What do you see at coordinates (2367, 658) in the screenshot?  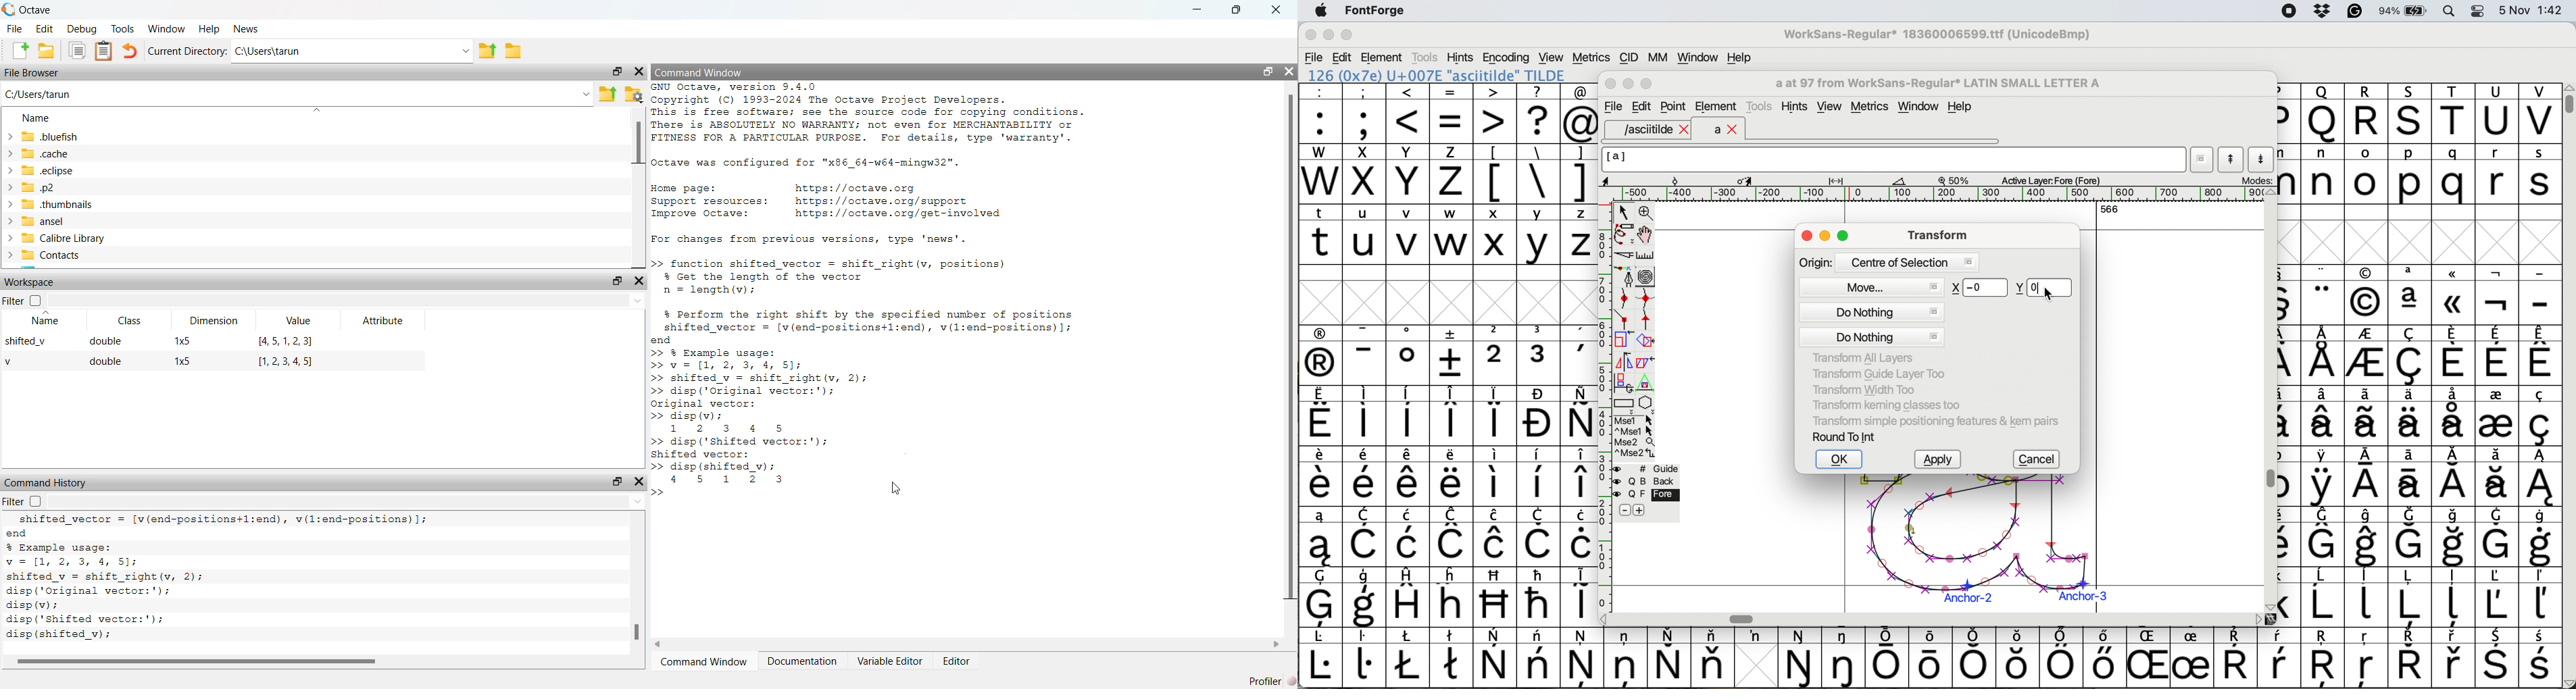 I see `` at bounding box center [2367, 658].